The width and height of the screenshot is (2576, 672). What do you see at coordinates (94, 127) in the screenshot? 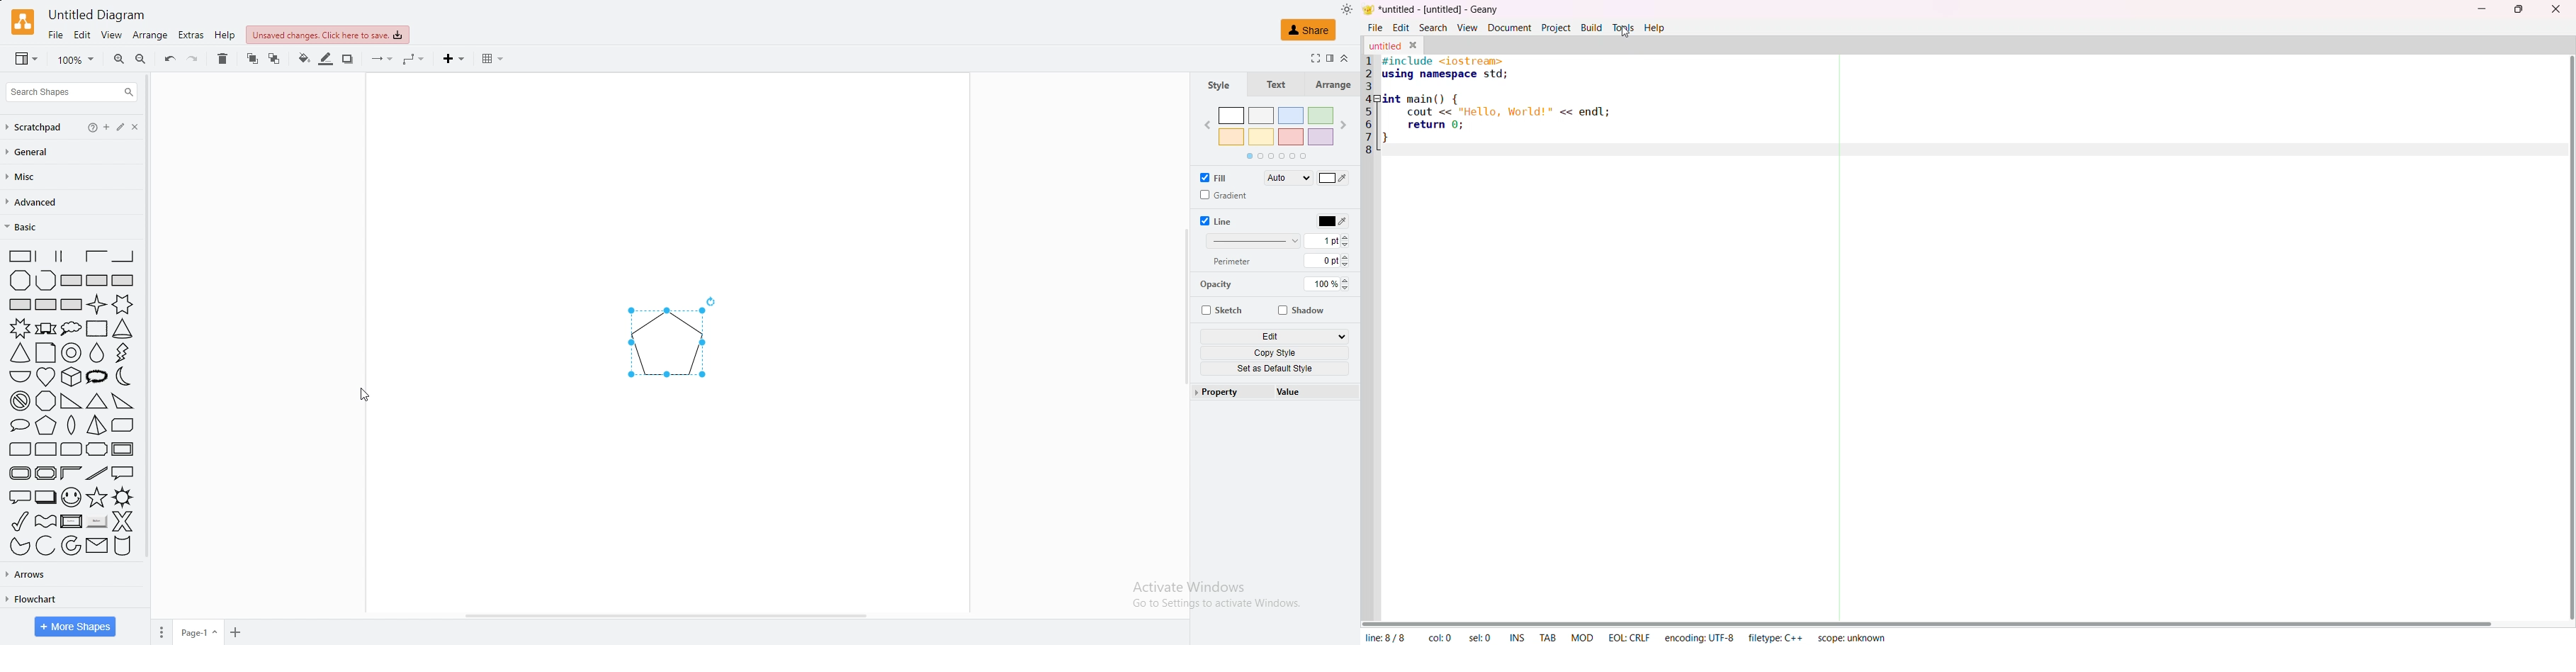
I see `help` at bounding box center [94, 127].